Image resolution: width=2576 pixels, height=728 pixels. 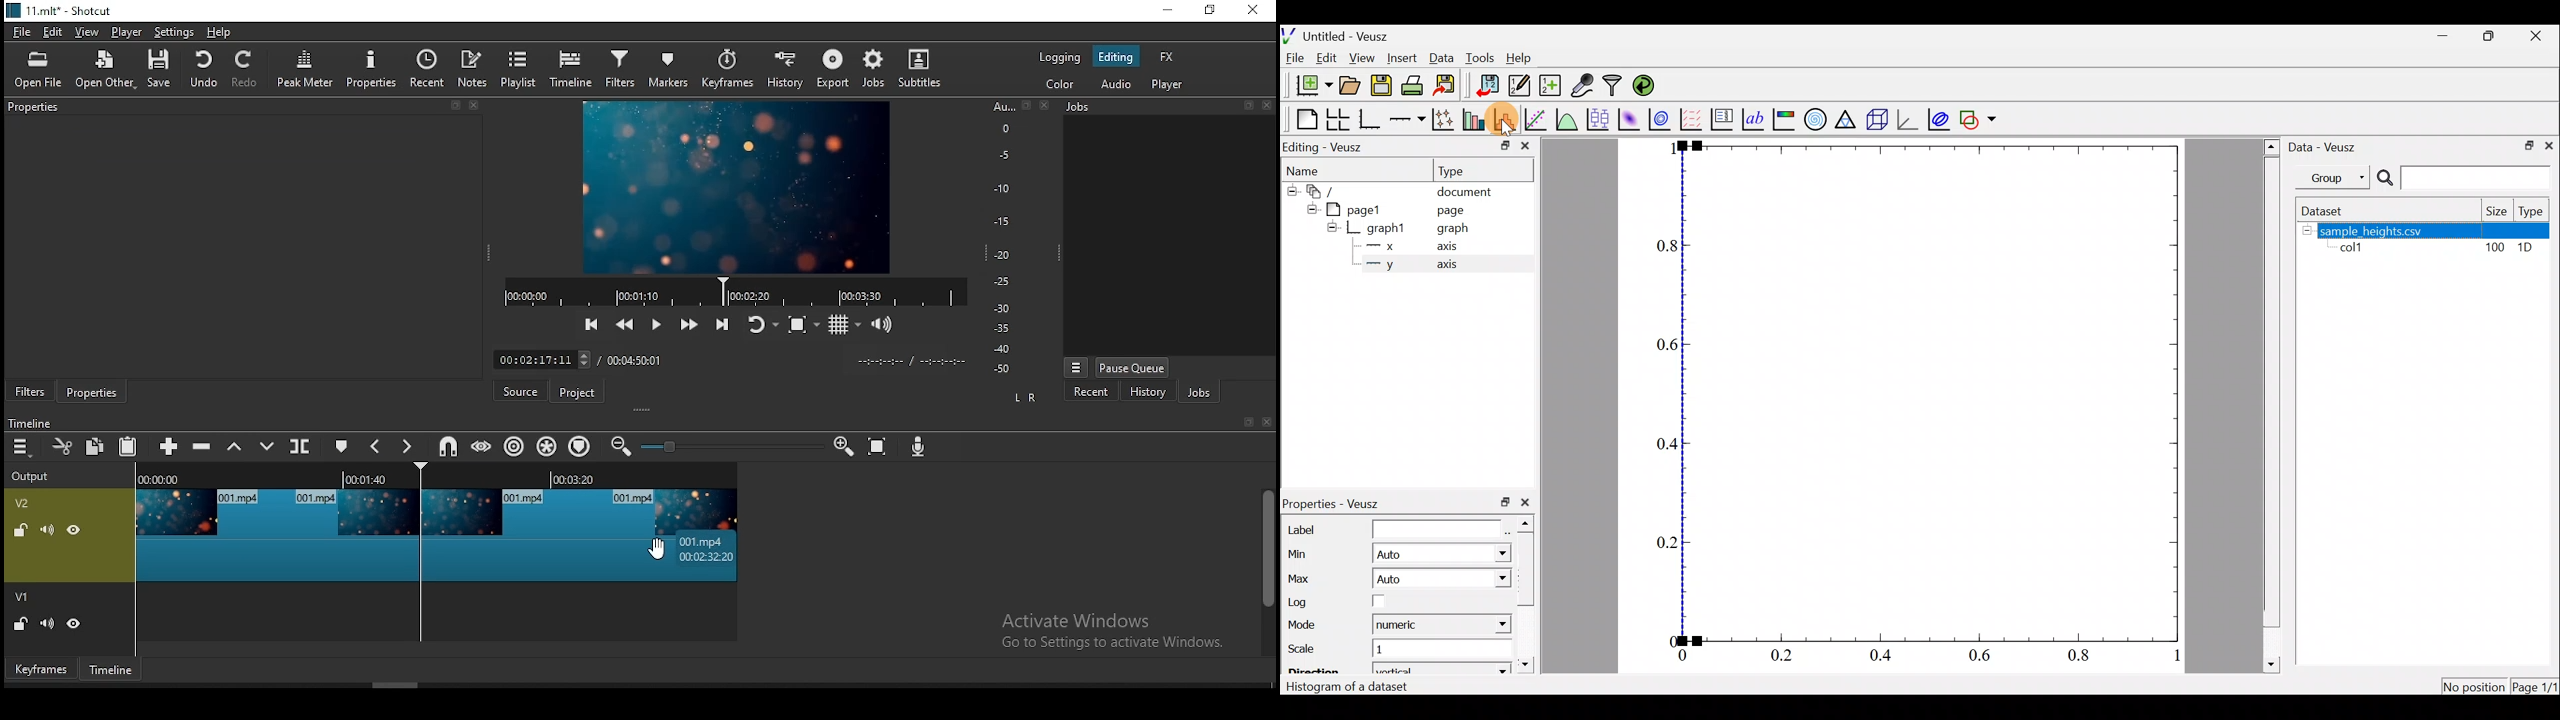 What do you see at coordinates (2475, 685) in the screenshot?
I see `[No position` at bounding box center [2475, 685].